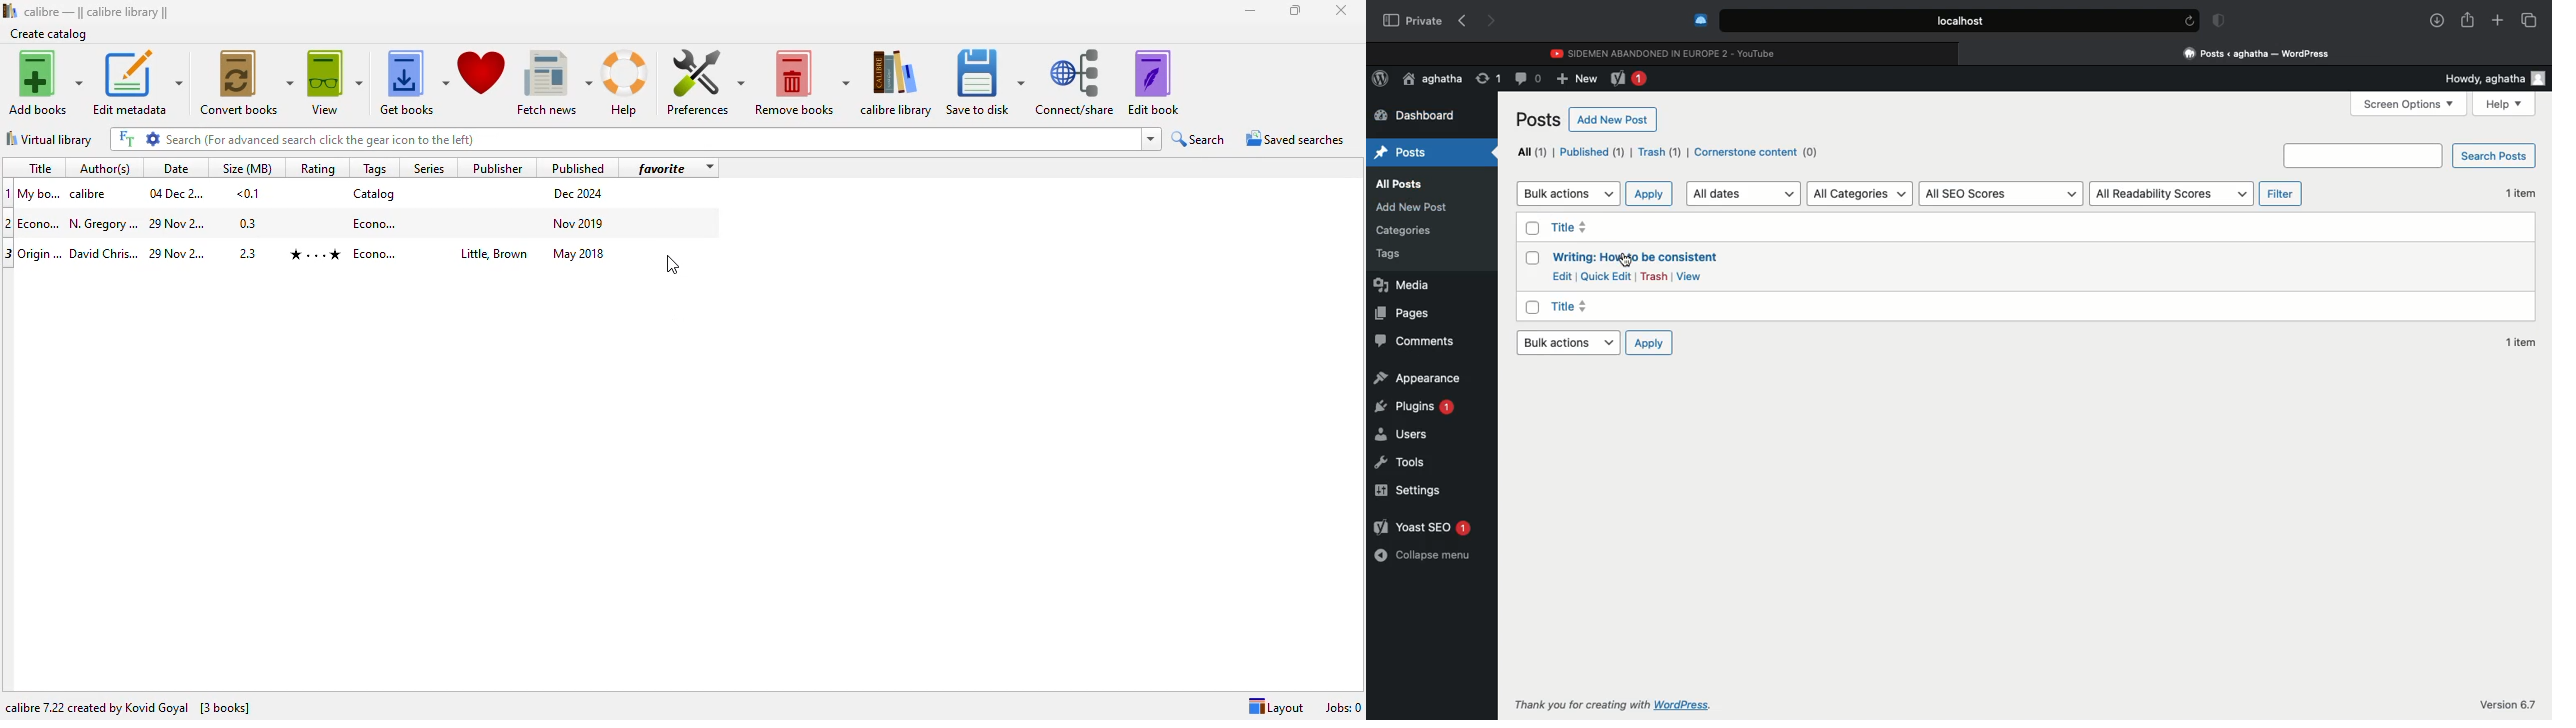  Describe the element at coordinates (246, 167) in the screenshot. I see `size(MB)` at that location.